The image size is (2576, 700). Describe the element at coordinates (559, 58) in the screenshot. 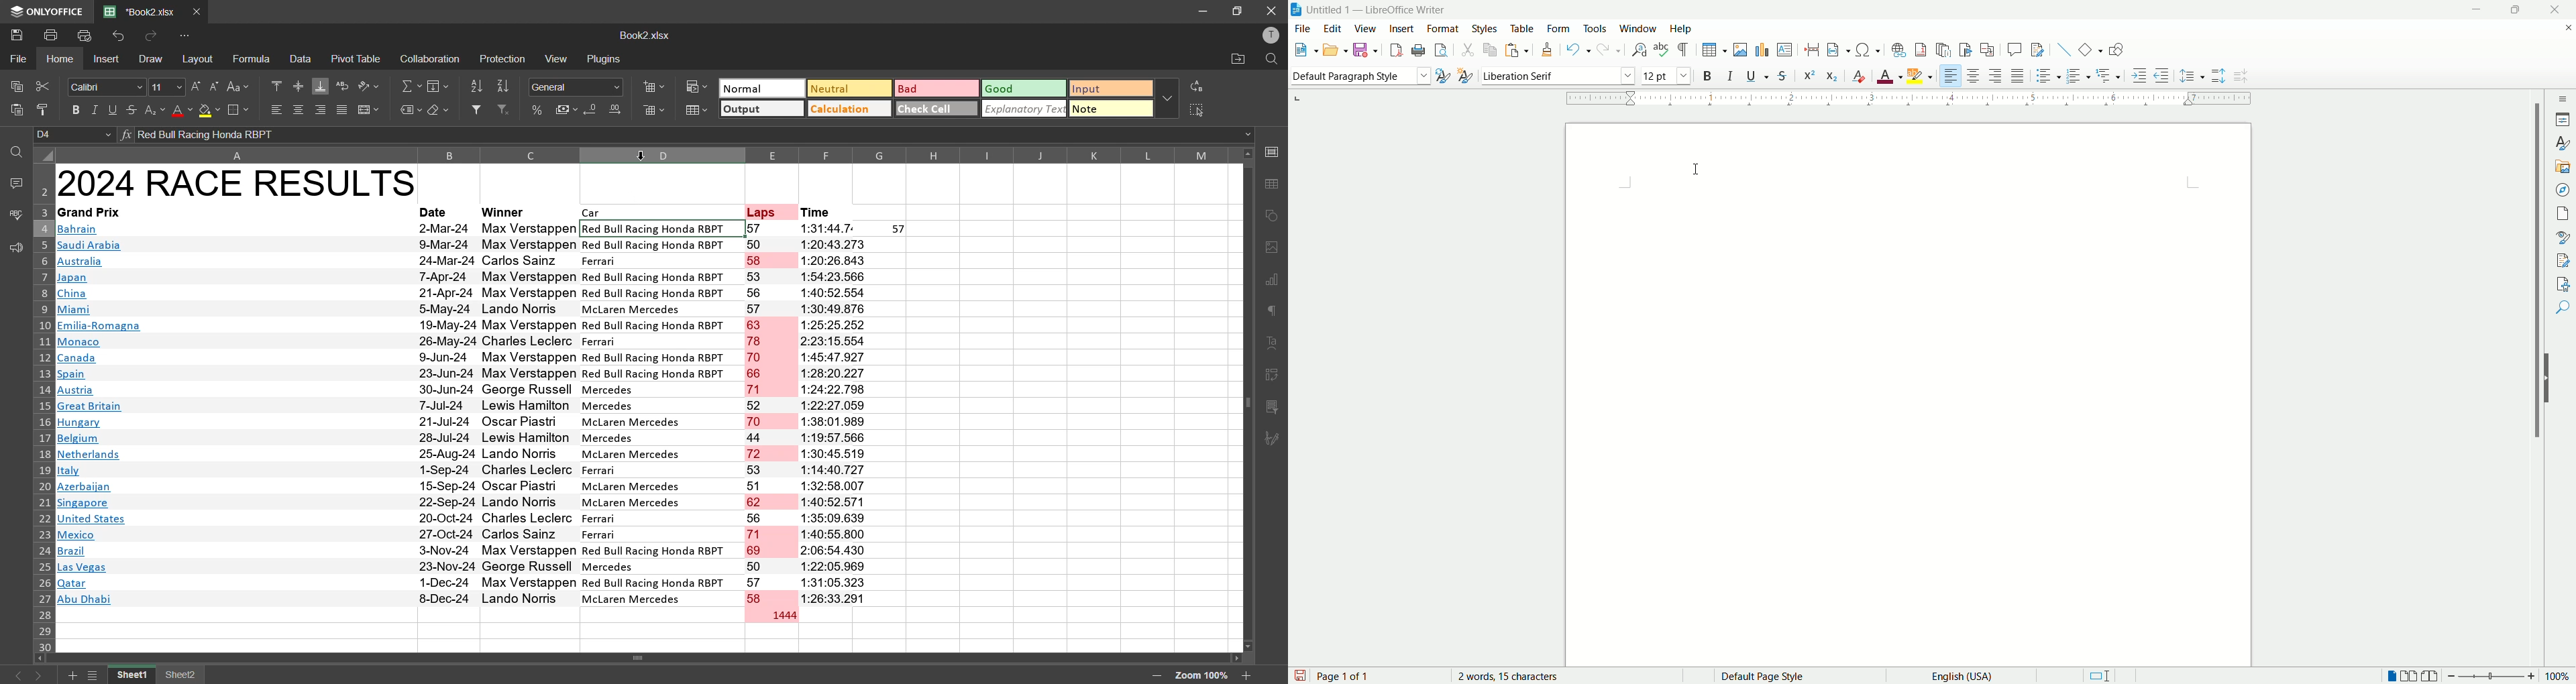

I see `view` at that location.